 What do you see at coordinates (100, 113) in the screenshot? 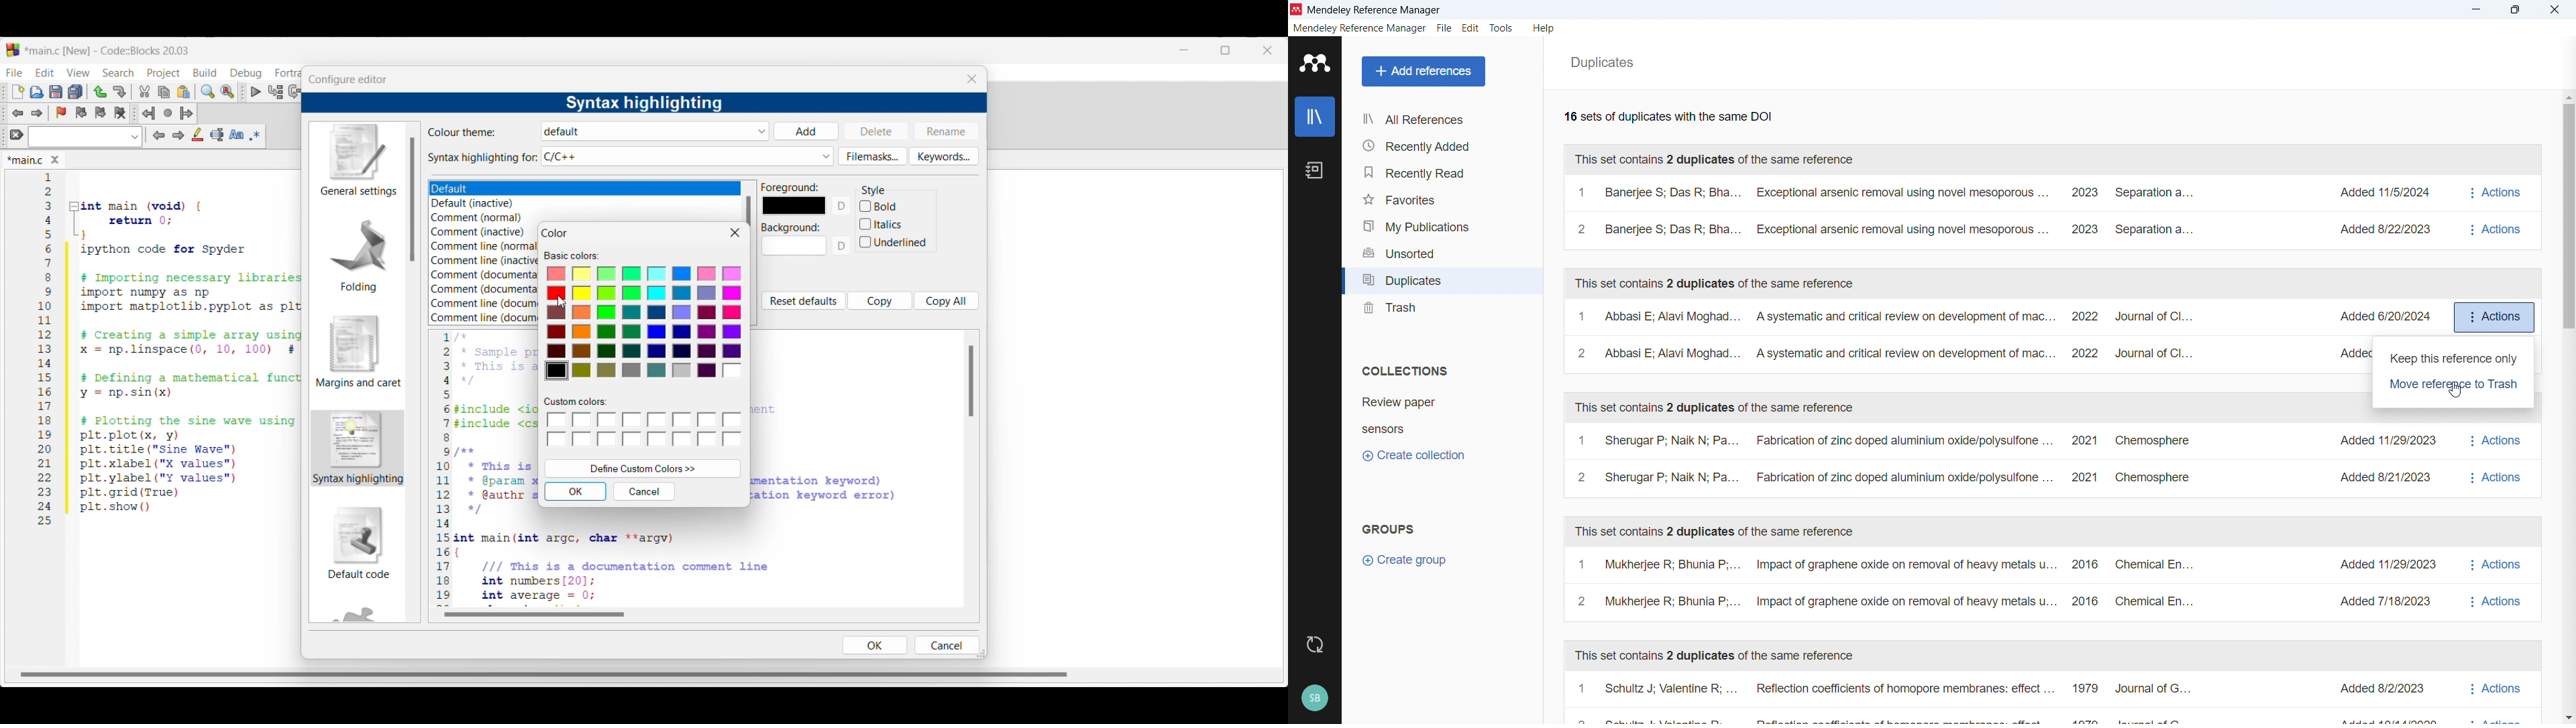
I see `Next bookmark` at bounding box center [100, 113].